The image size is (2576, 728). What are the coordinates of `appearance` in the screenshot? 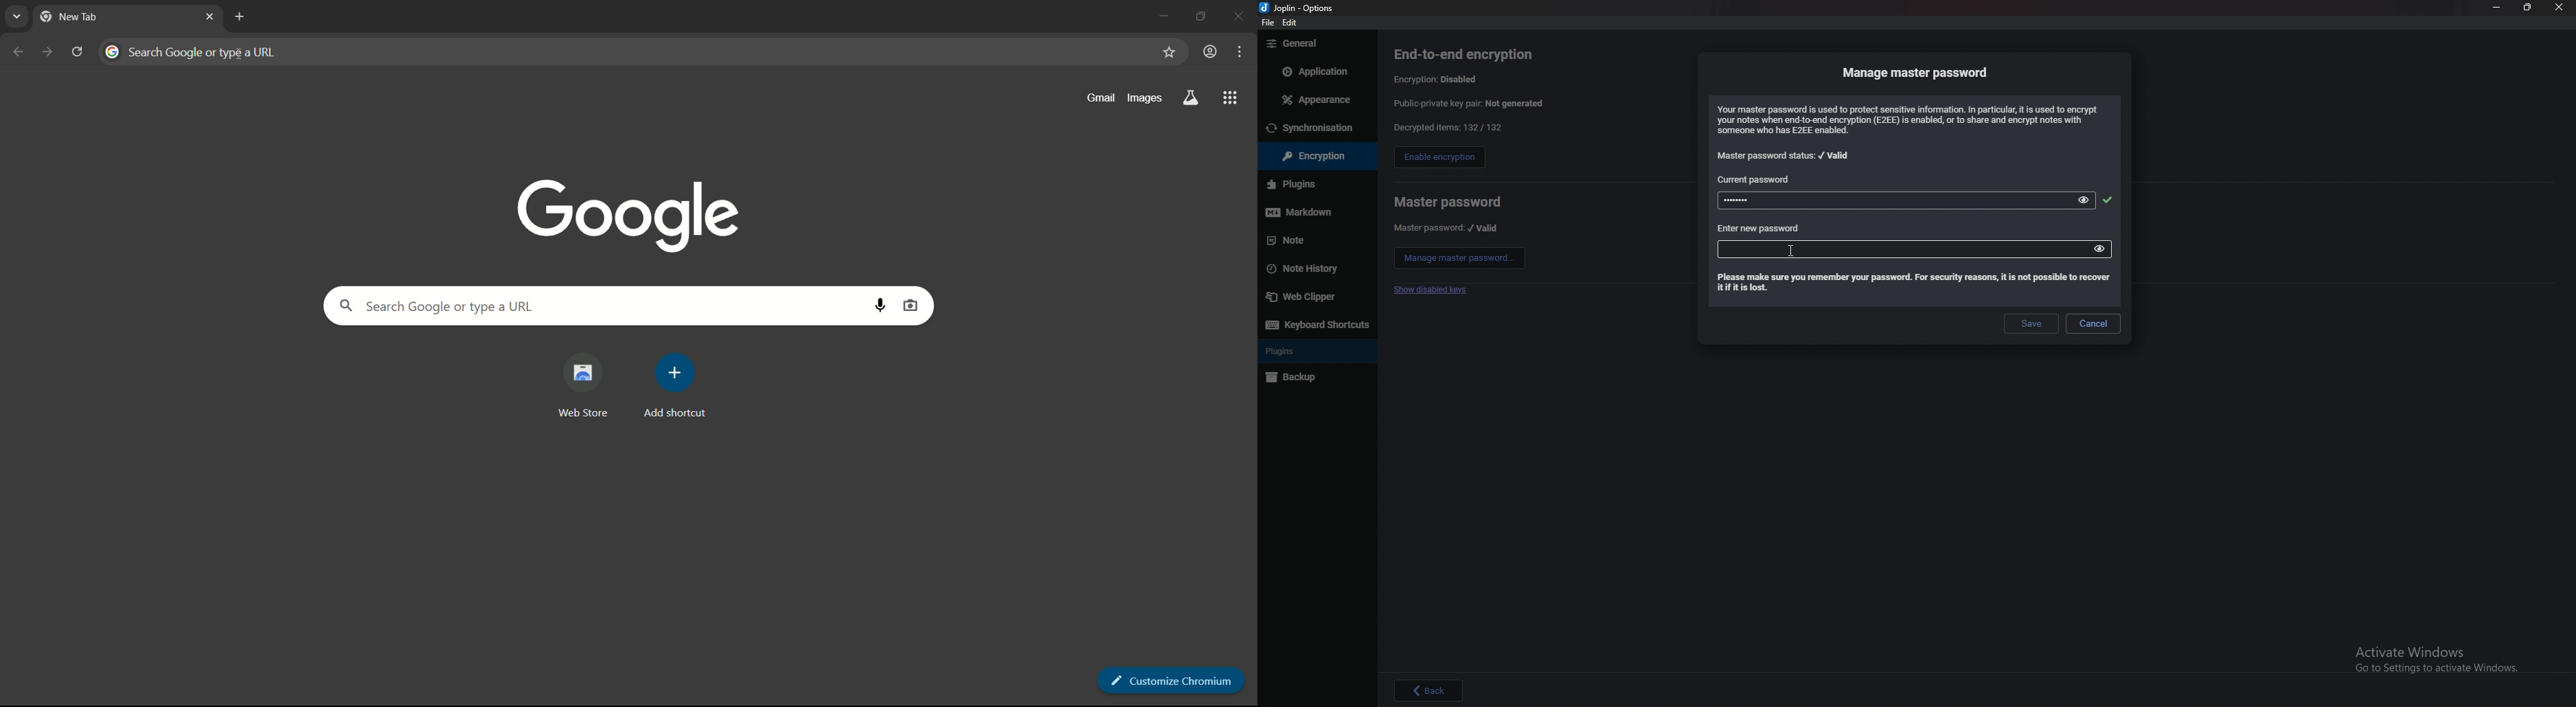 It's located at (1314, 100).